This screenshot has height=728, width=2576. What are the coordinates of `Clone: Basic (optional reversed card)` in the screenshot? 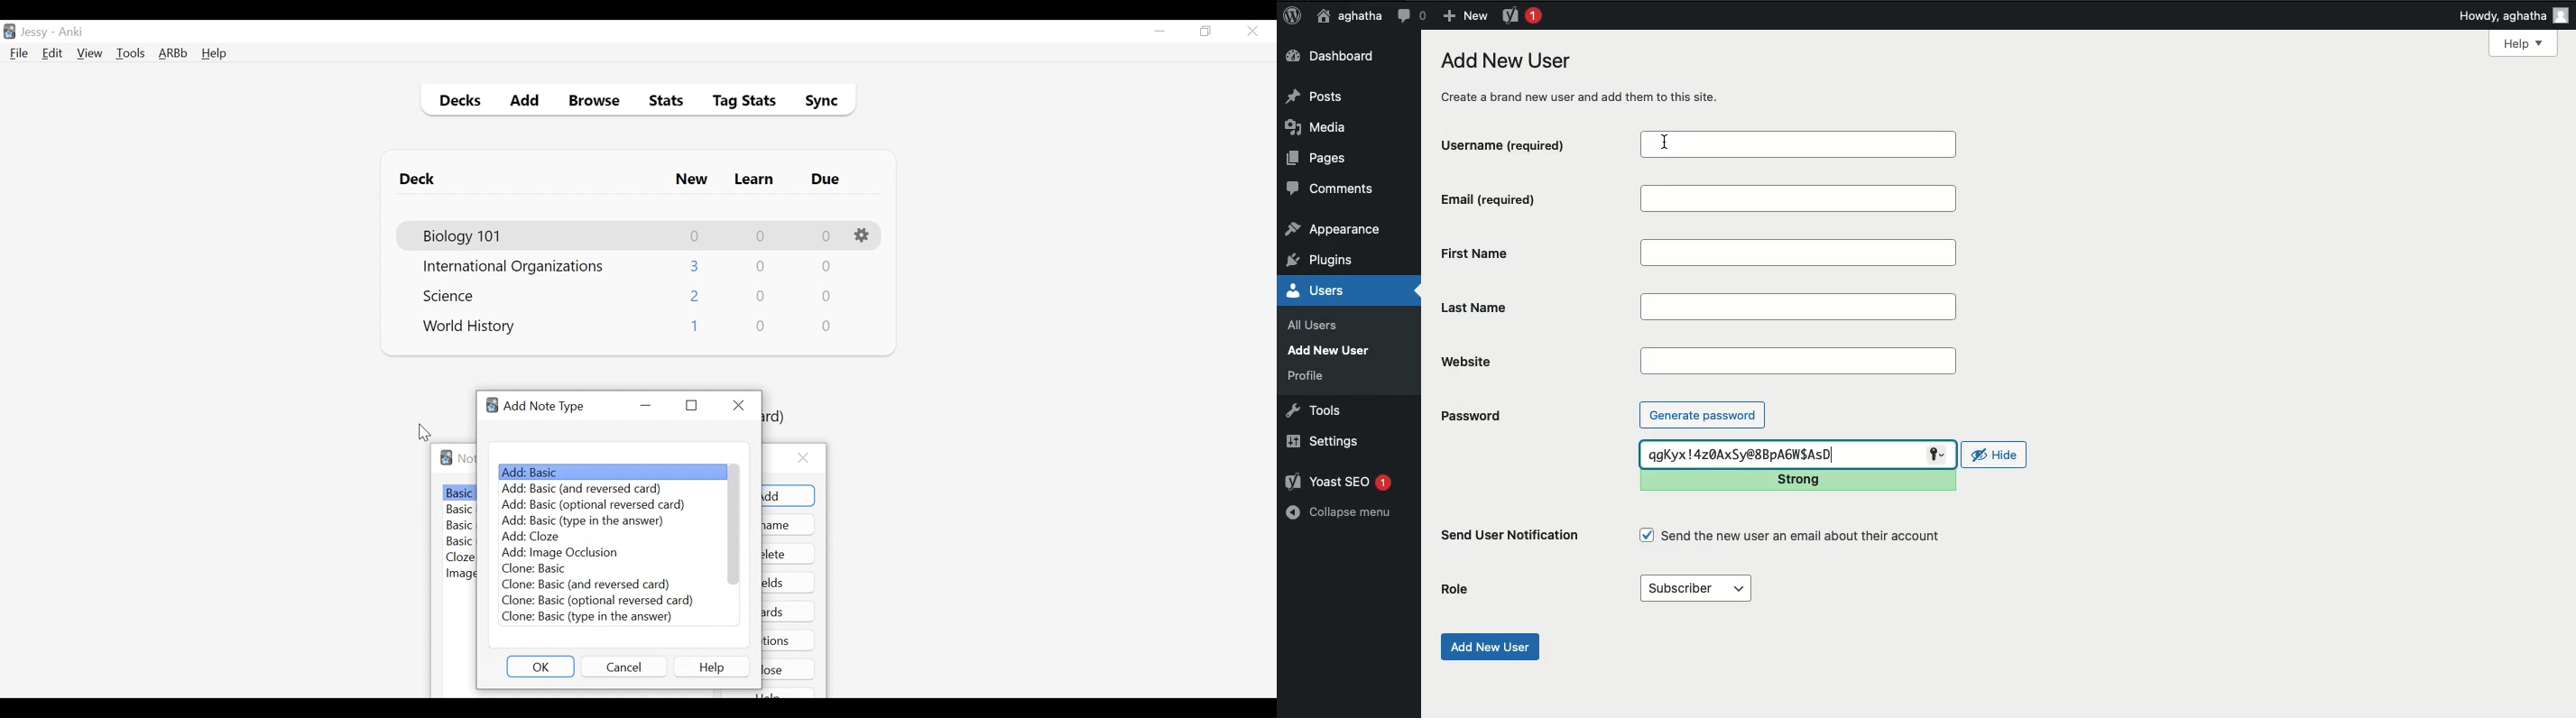 It's located at (598, 601).